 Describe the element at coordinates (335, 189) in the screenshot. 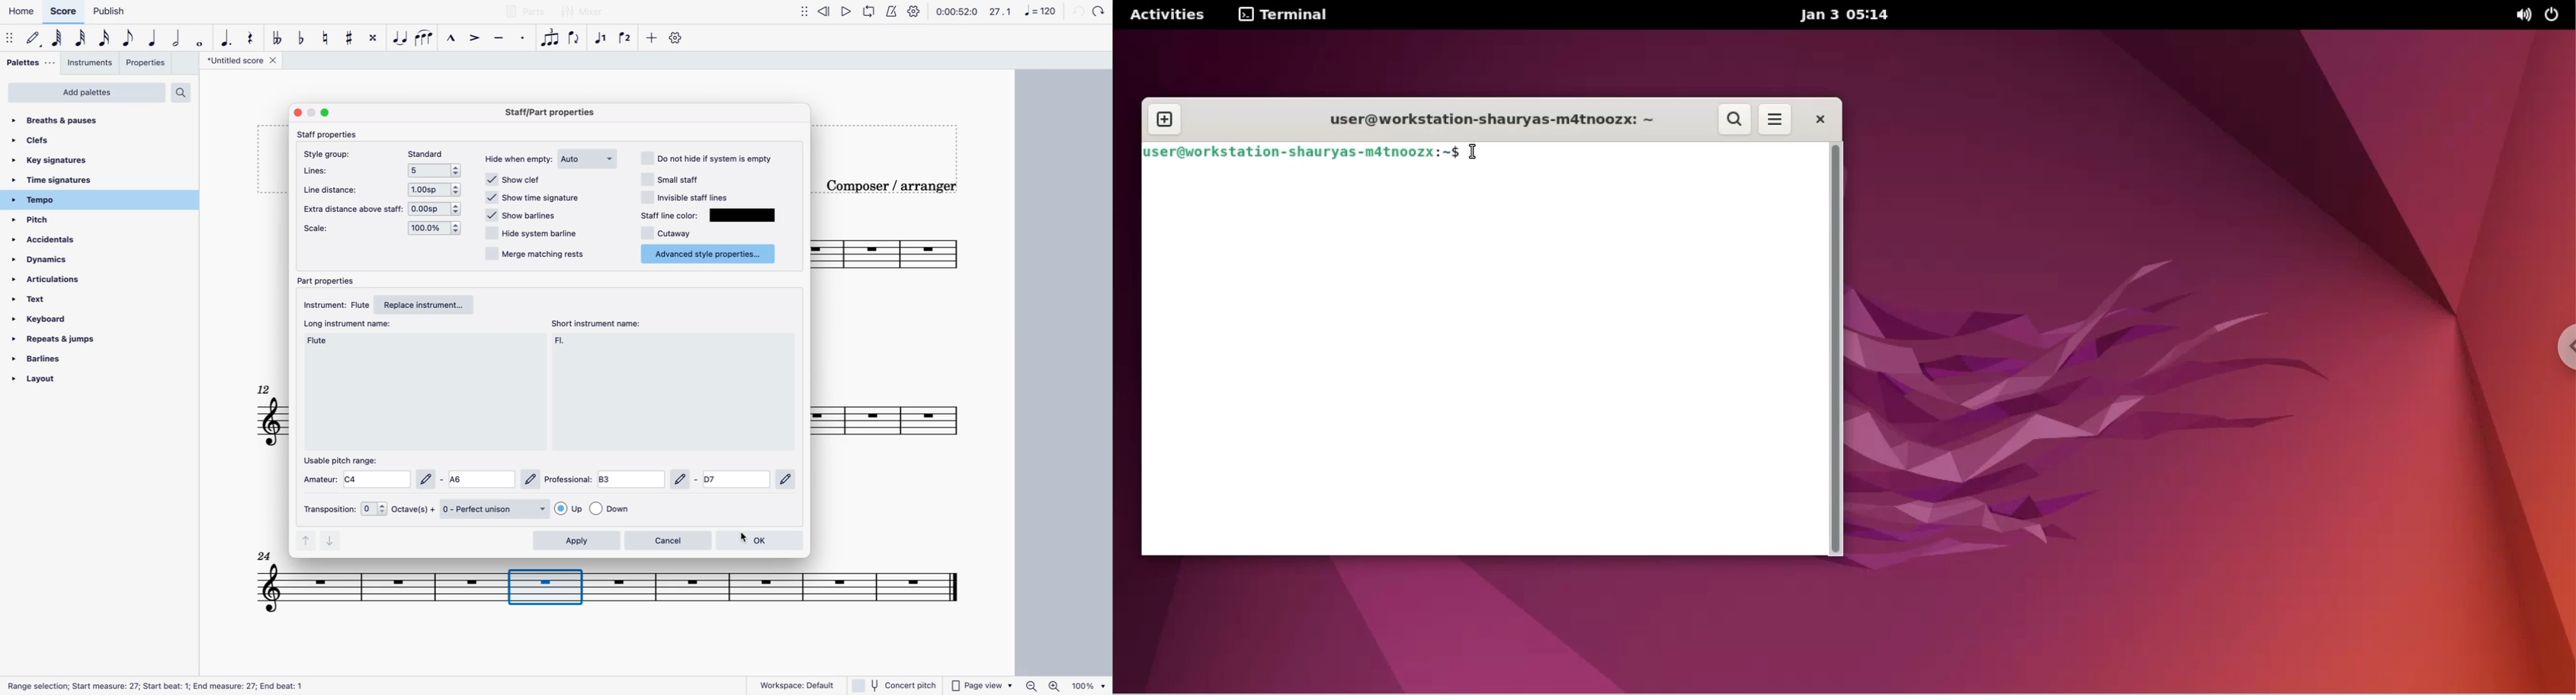

I see `line distance ` at that location.